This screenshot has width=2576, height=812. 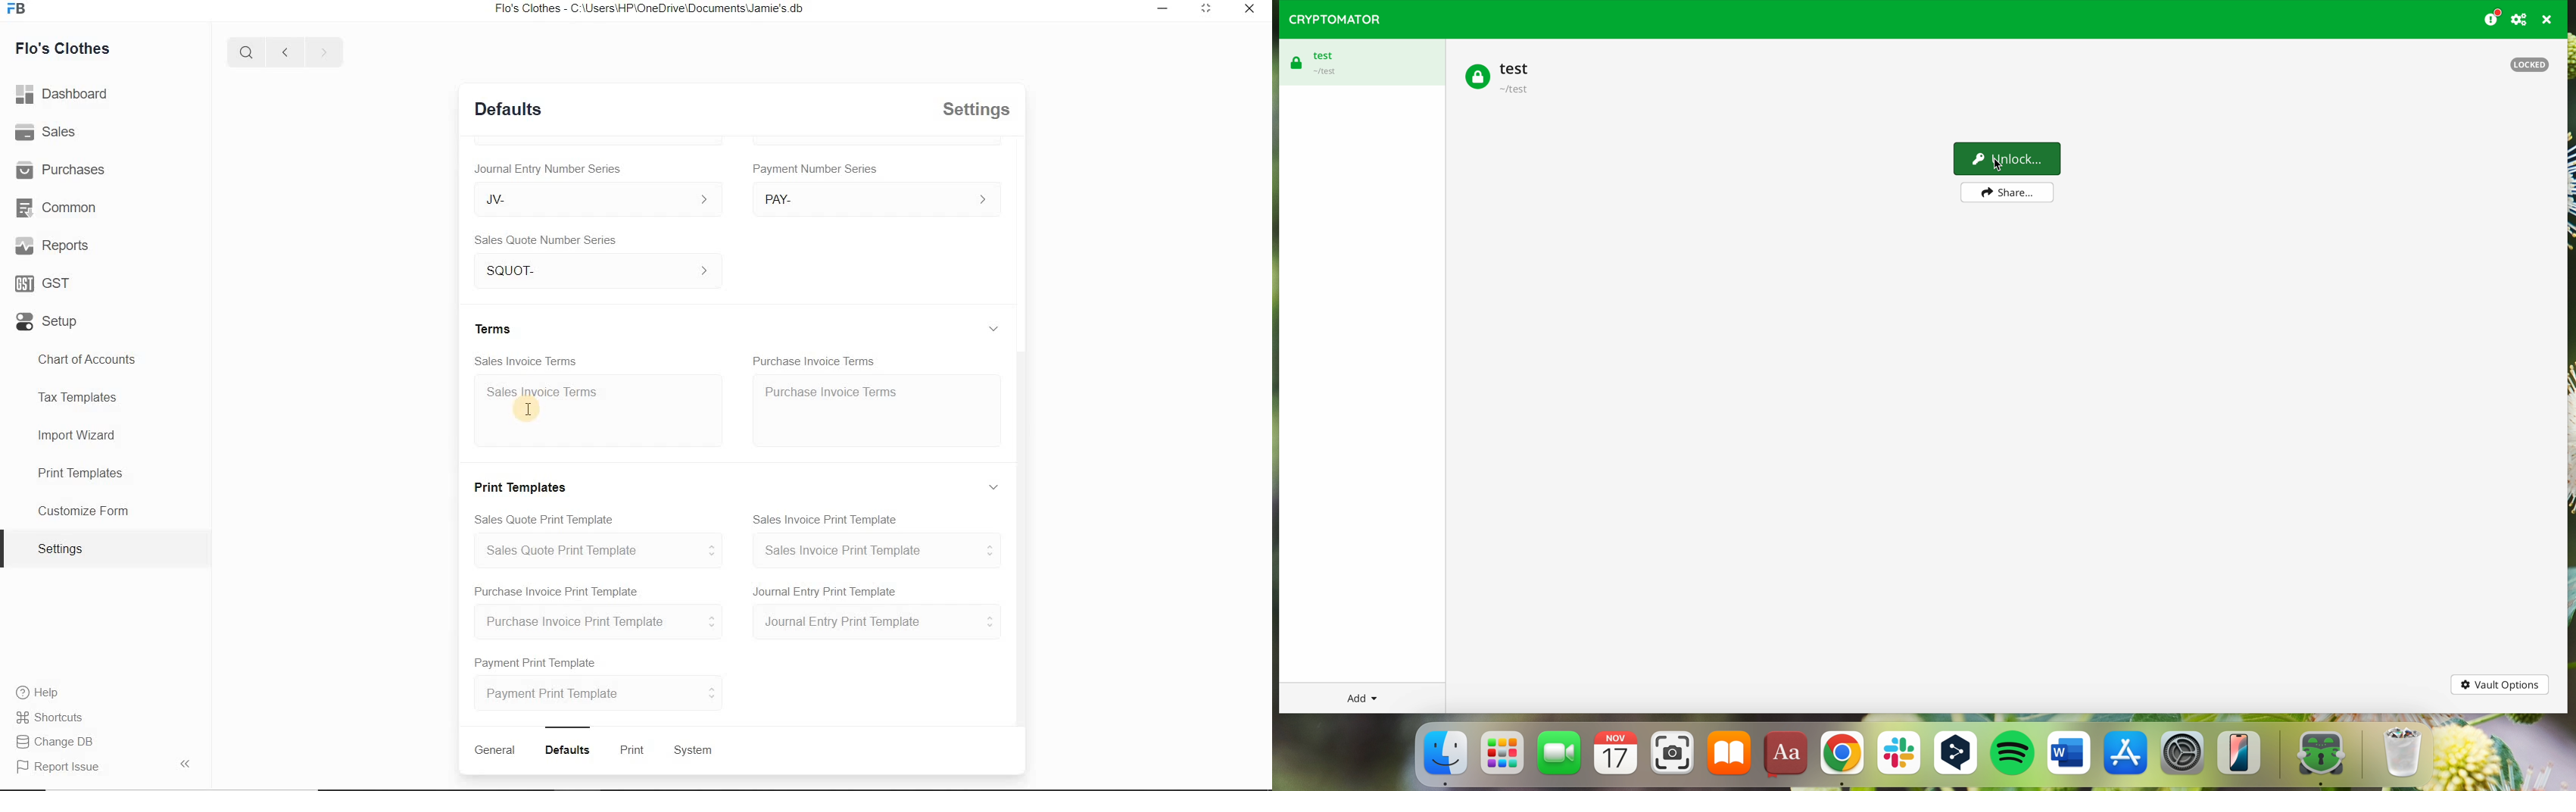 What do you see at coordinates (591, 199) in the screenshot?
I see `JV` at bounding box center [591, 199].